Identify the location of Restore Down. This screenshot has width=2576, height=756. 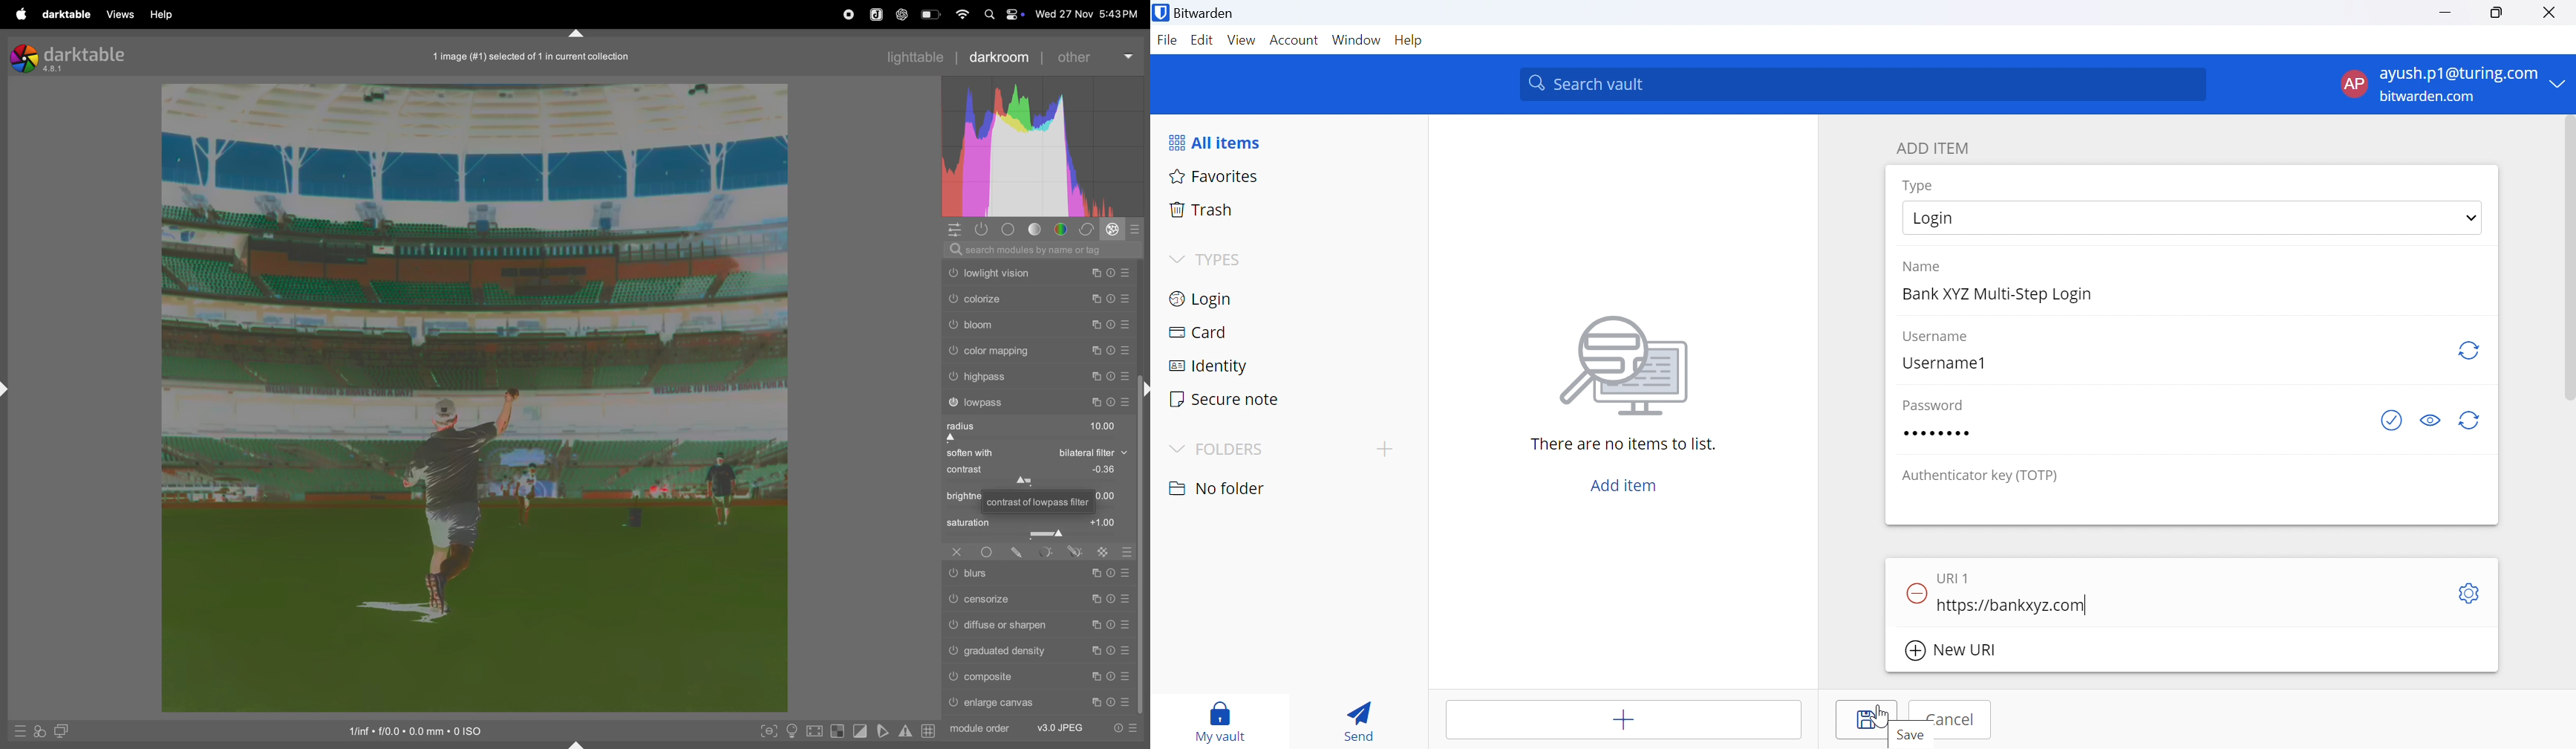
(2498, 13).